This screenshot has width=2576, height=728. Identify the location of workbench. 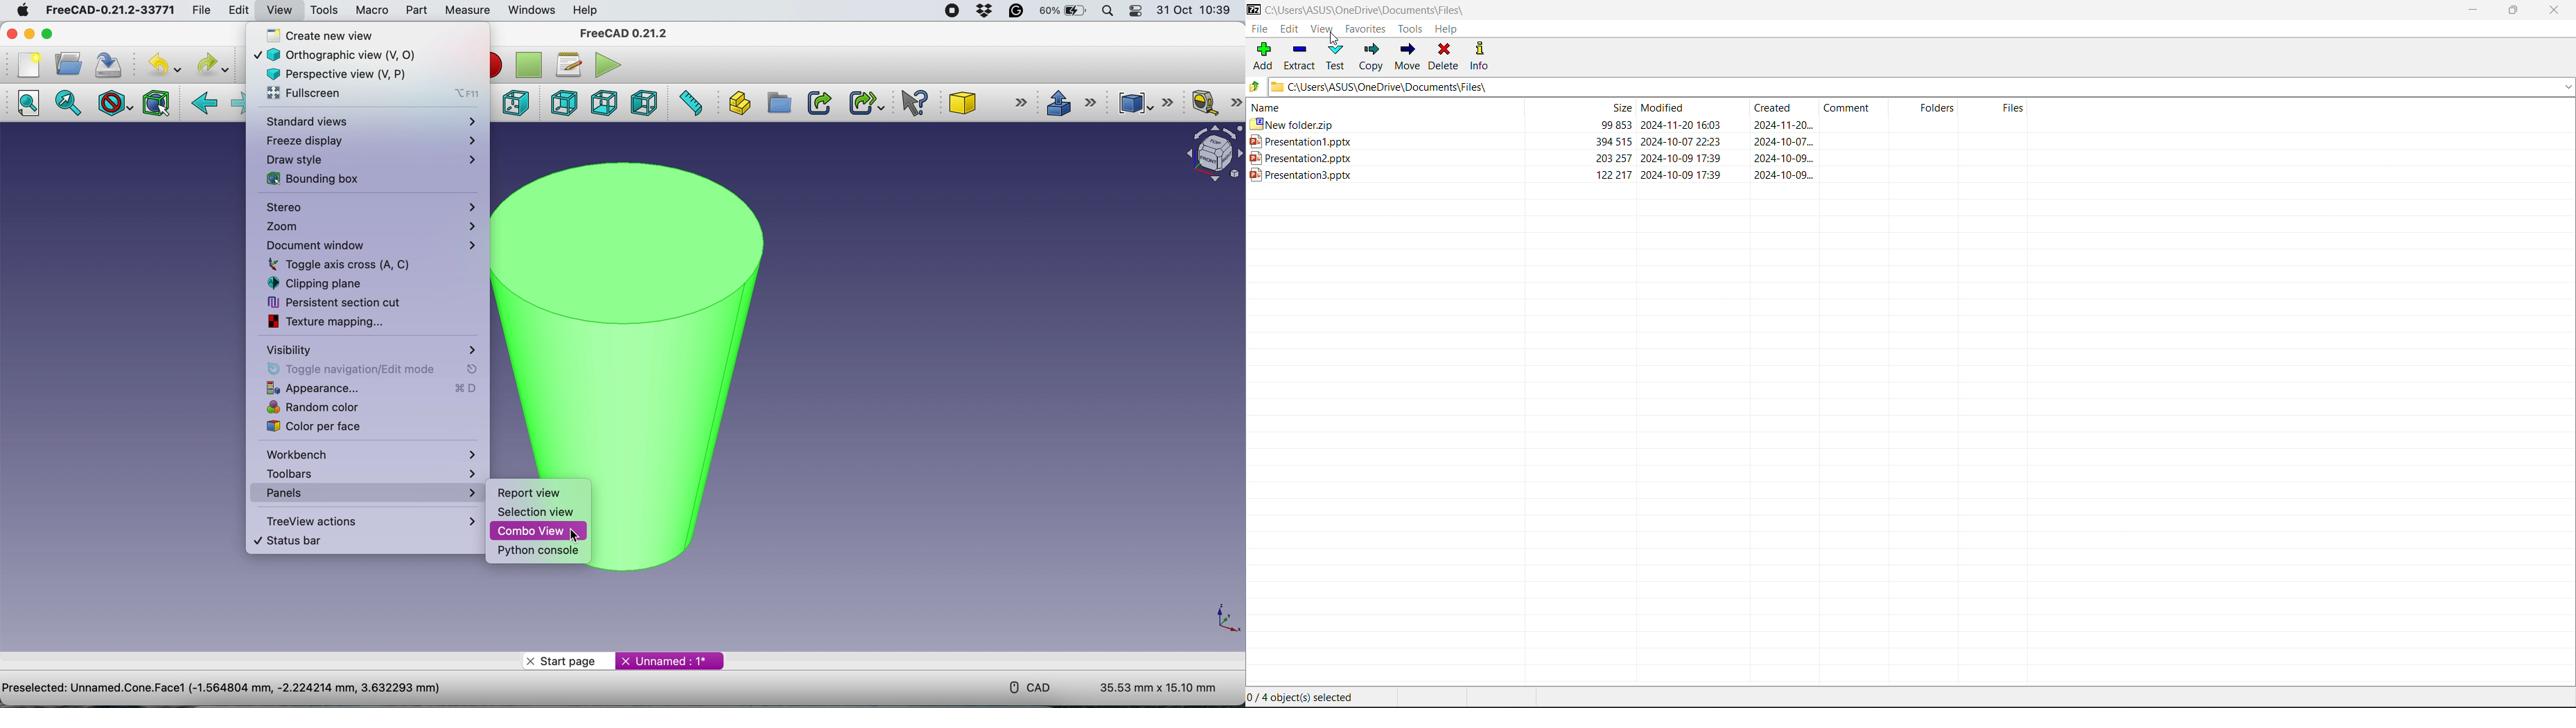
(372, 454).